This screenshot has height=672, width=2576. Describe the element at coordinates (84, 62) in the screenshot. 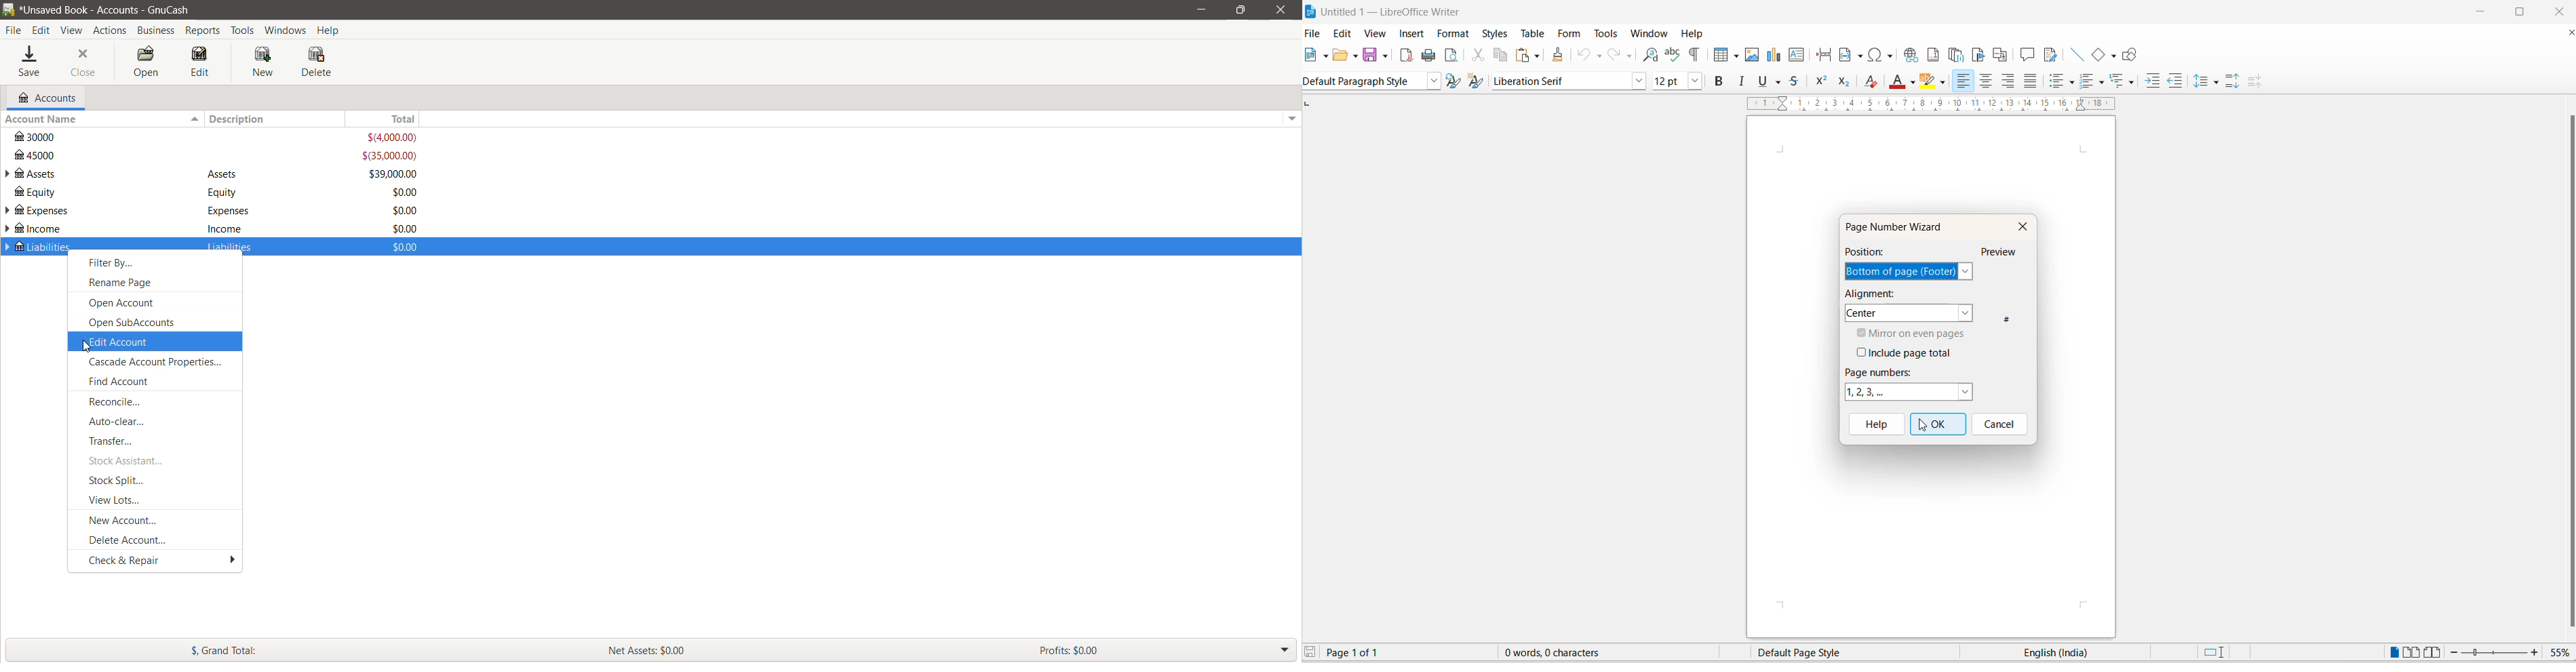

I see `Close` at that location.